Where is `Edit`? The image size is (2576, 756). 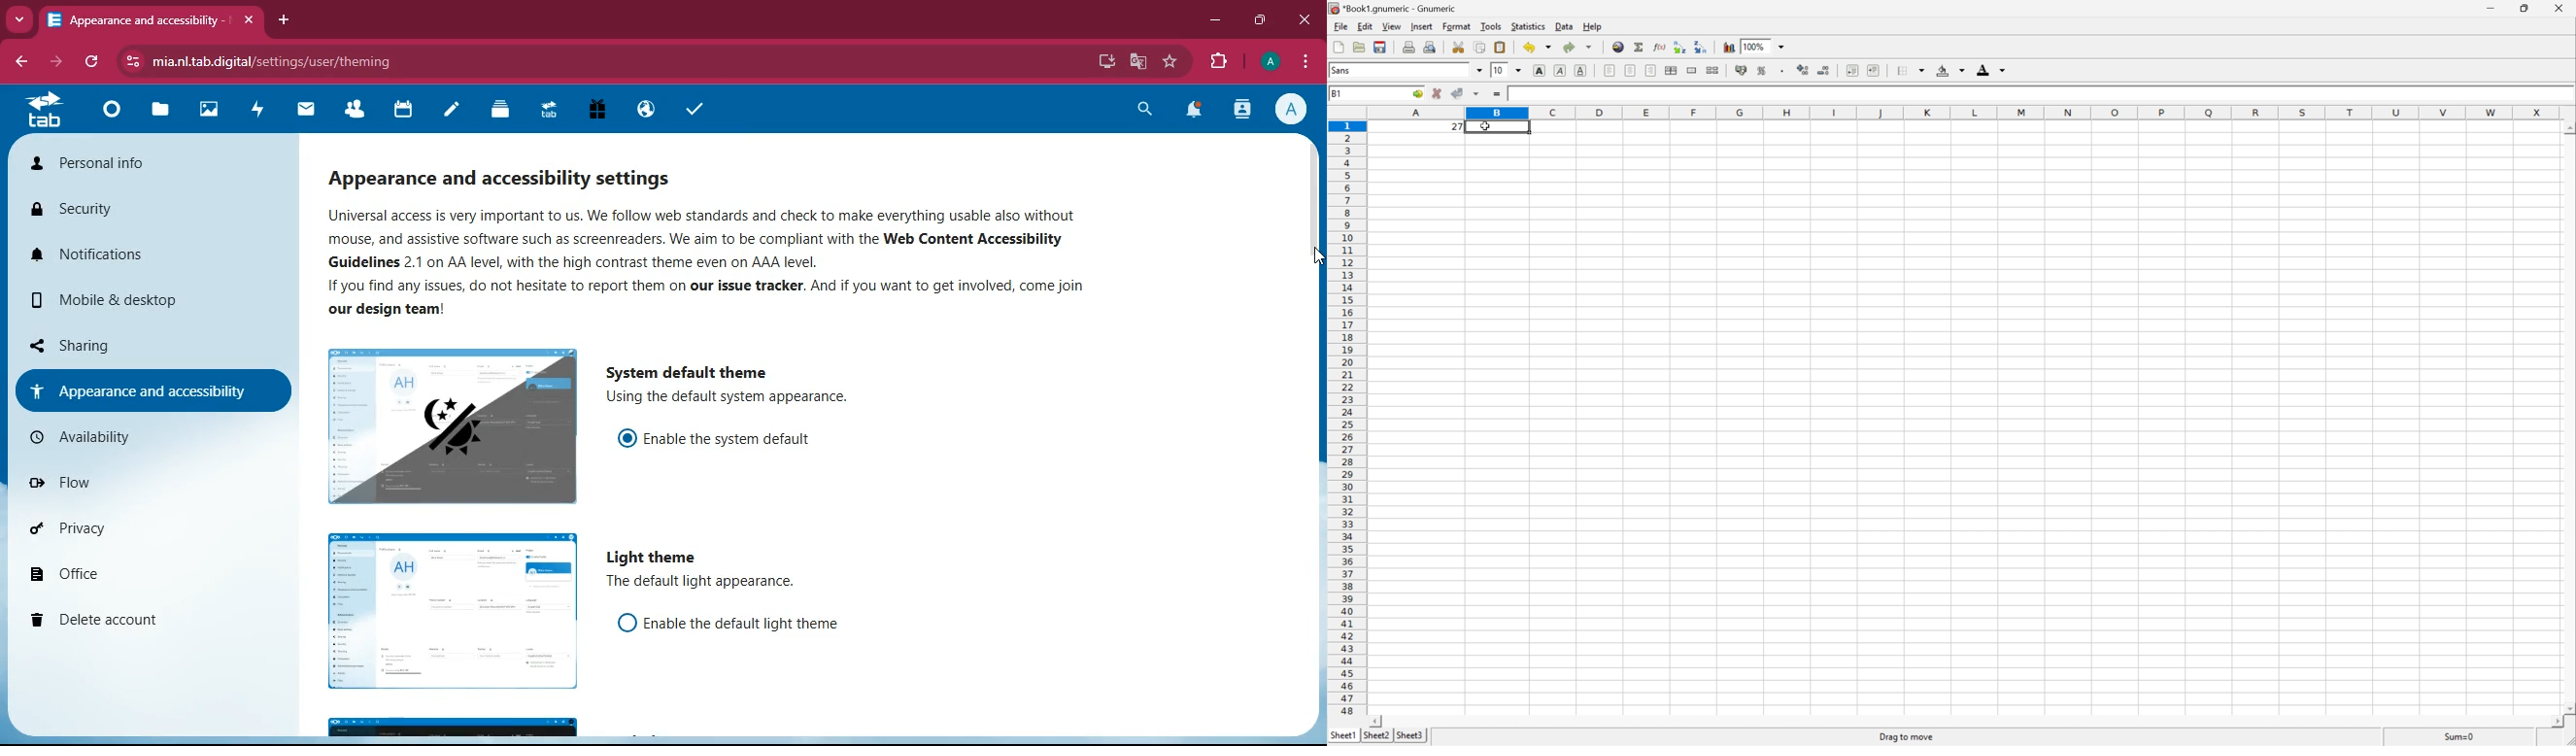 Edit is located at coordinates (1363, 27).